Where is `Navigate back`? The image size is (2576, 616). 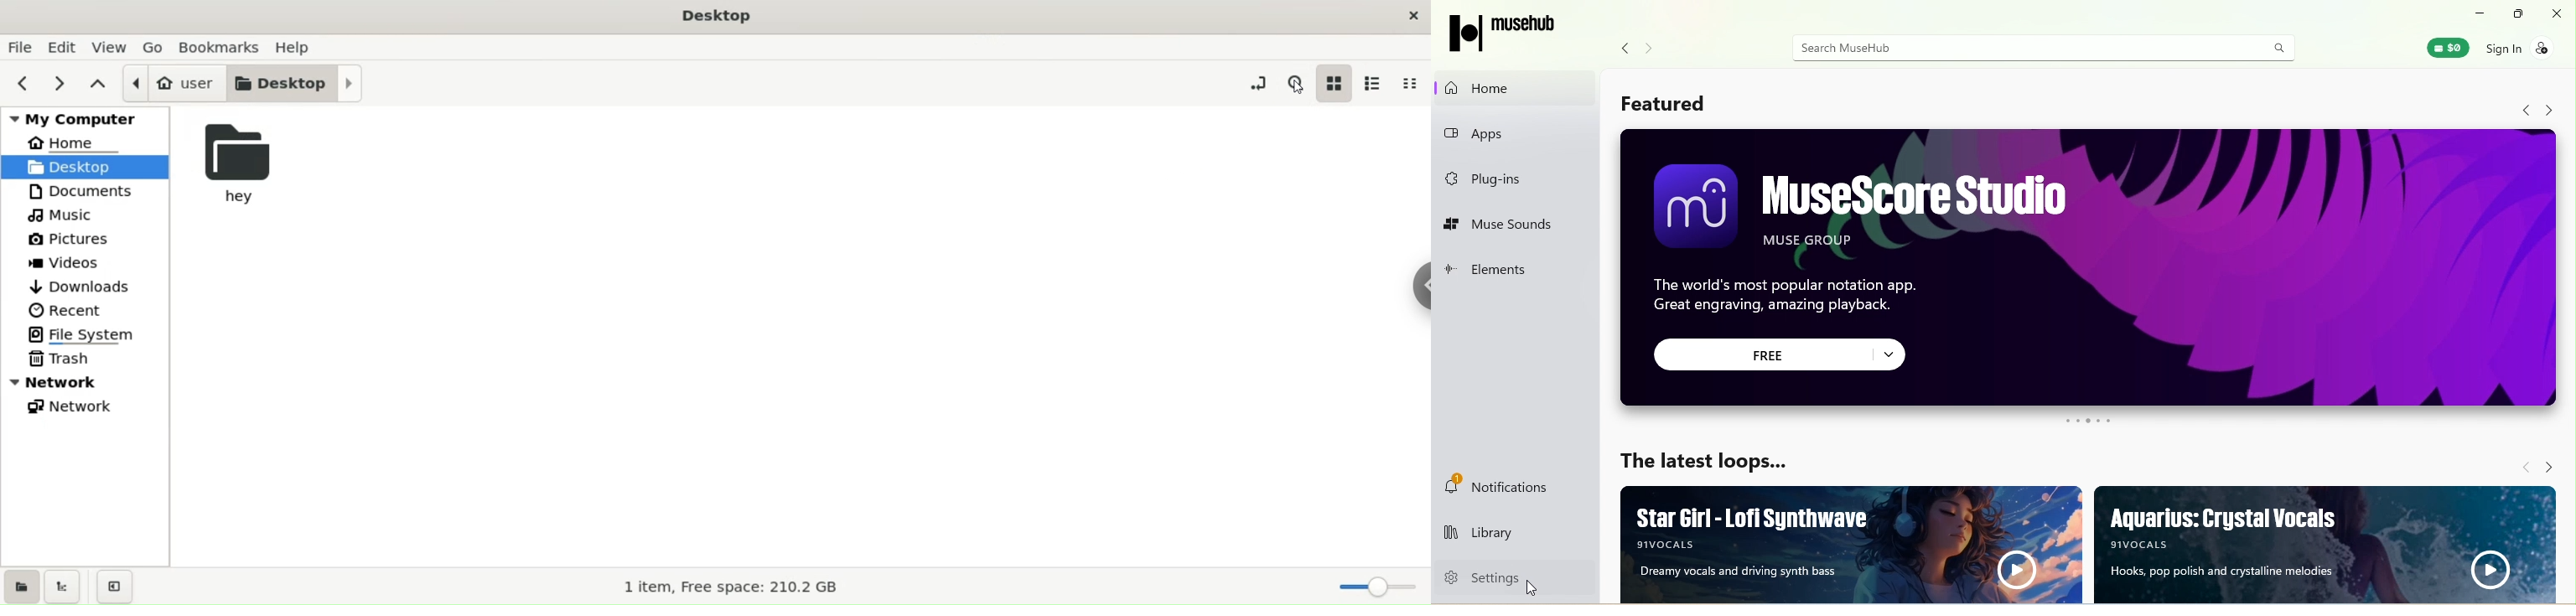 Navigate back is located at coordinates (1620, 51).